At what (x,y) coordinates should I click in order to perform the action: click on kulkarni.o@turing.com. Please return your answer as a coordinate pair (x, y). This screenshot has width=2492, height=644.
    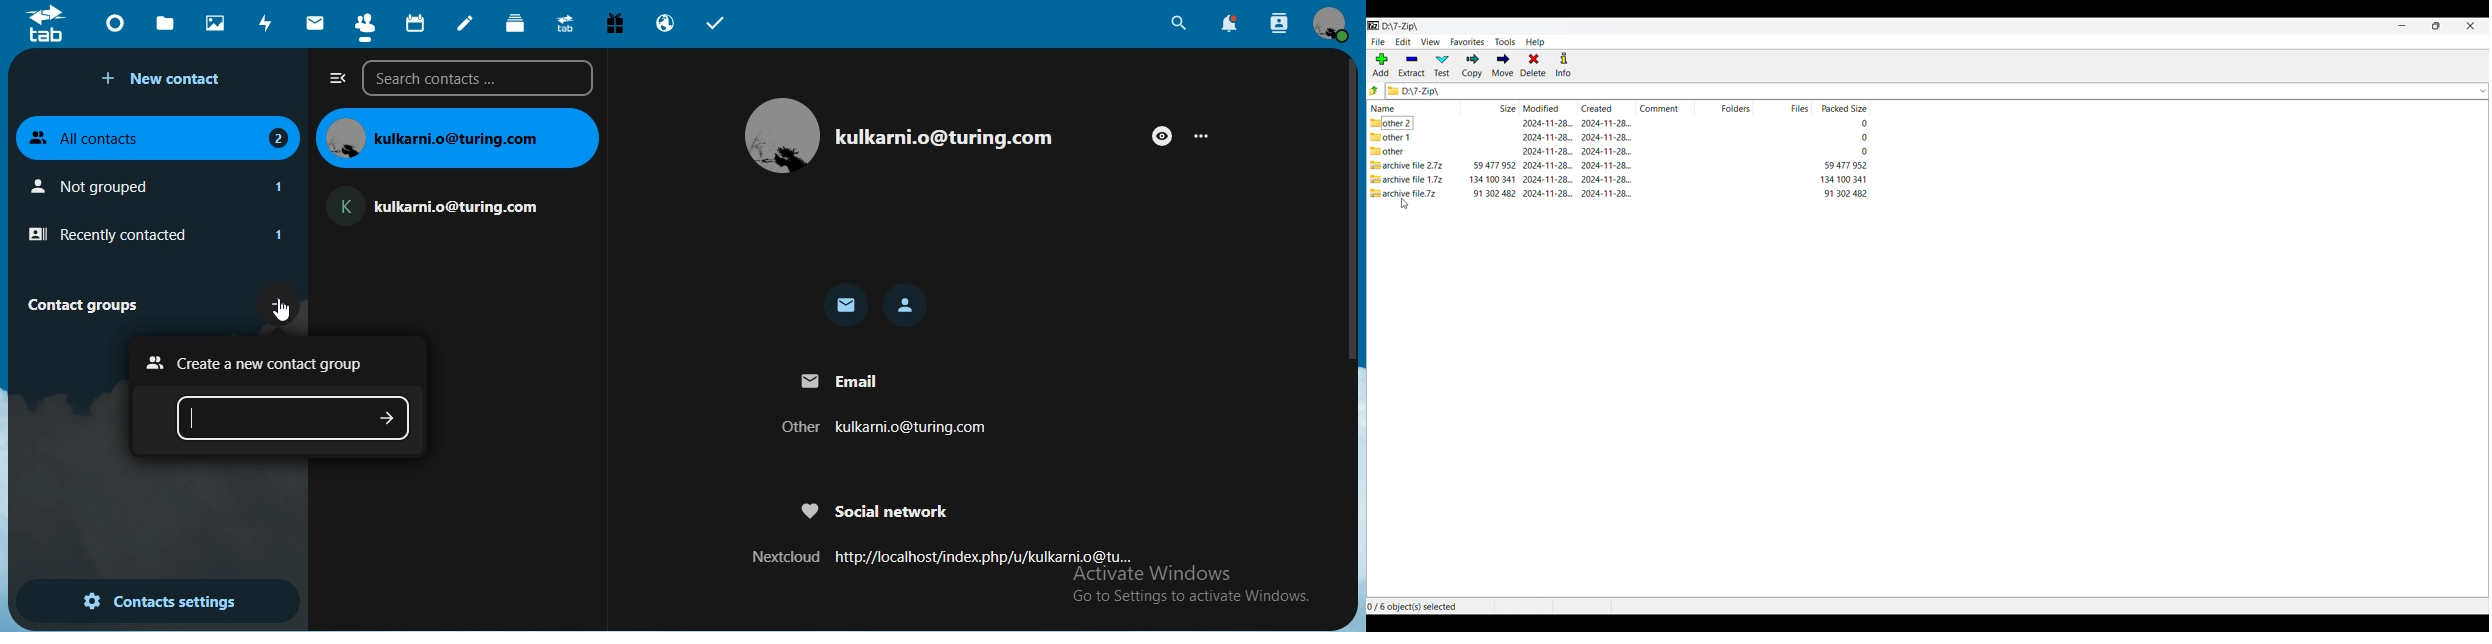
    Looking at the image, I should click on (943, 137).